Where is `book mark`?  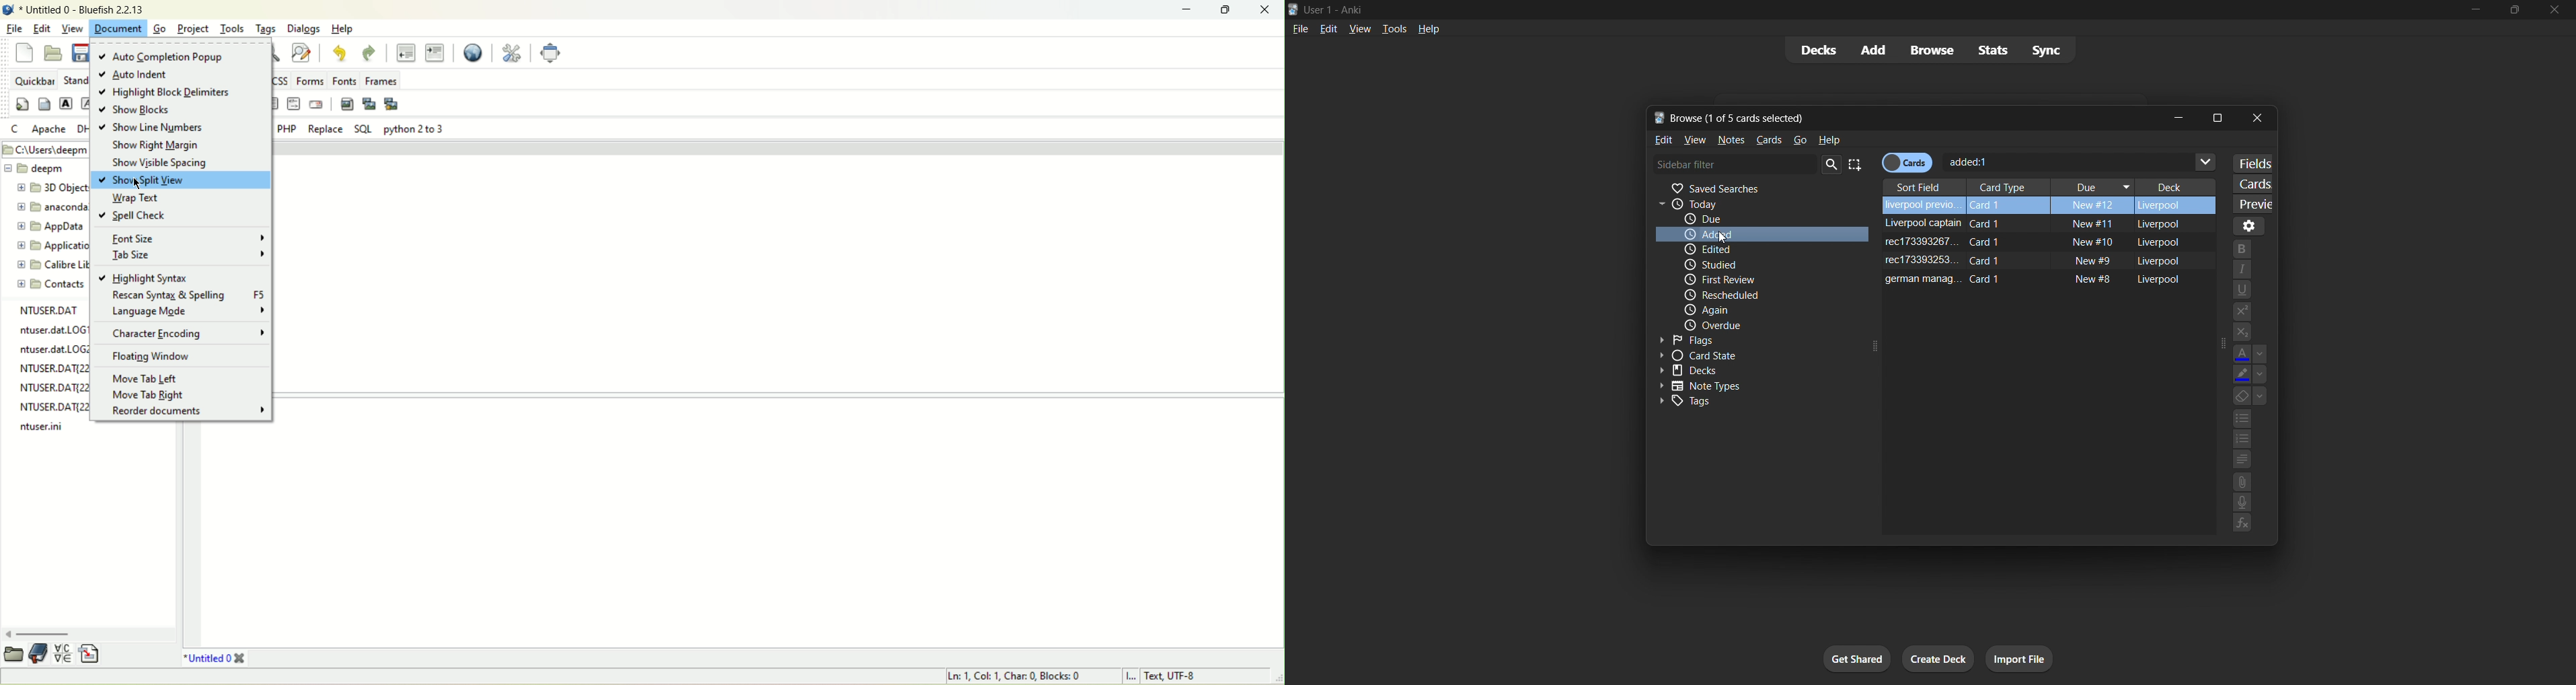 book mark is located at coordinates (40, 653).